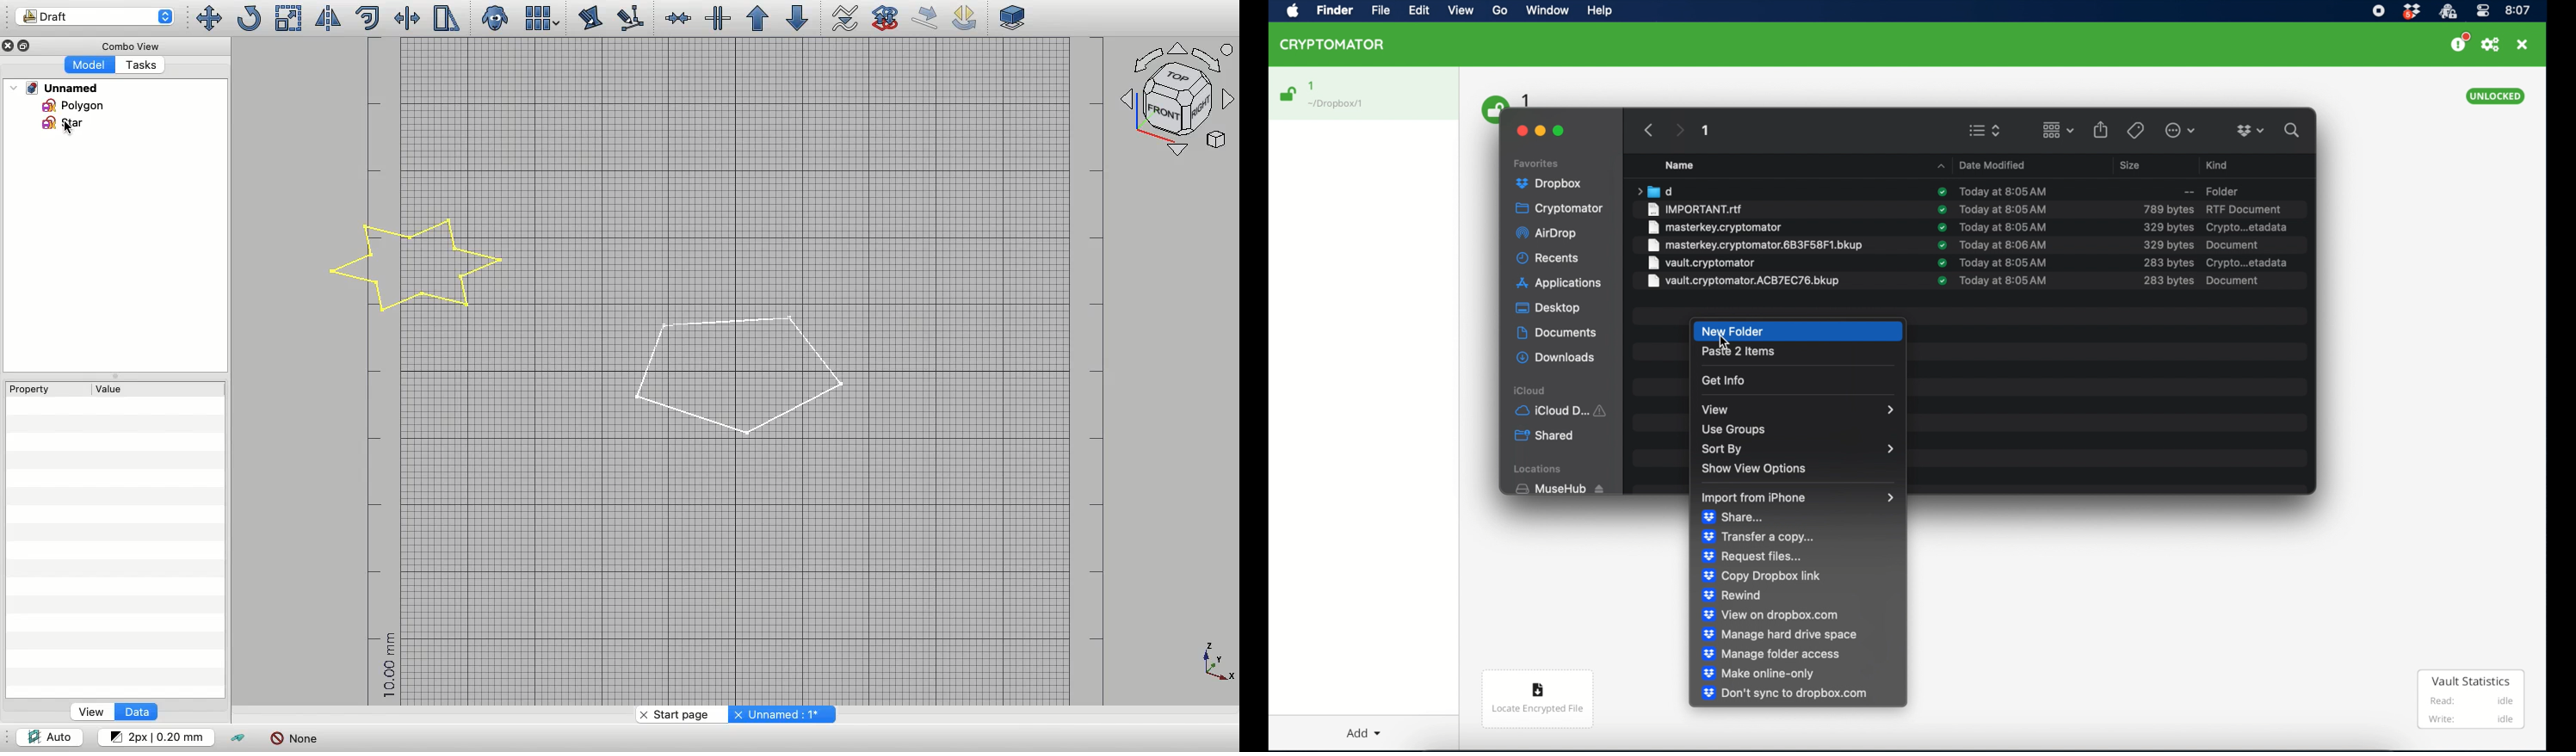 This screenshot has width=2576, height=756. Describe the element at coordinates (1218, 663) in the screenshot. I see `Axis` at that location.